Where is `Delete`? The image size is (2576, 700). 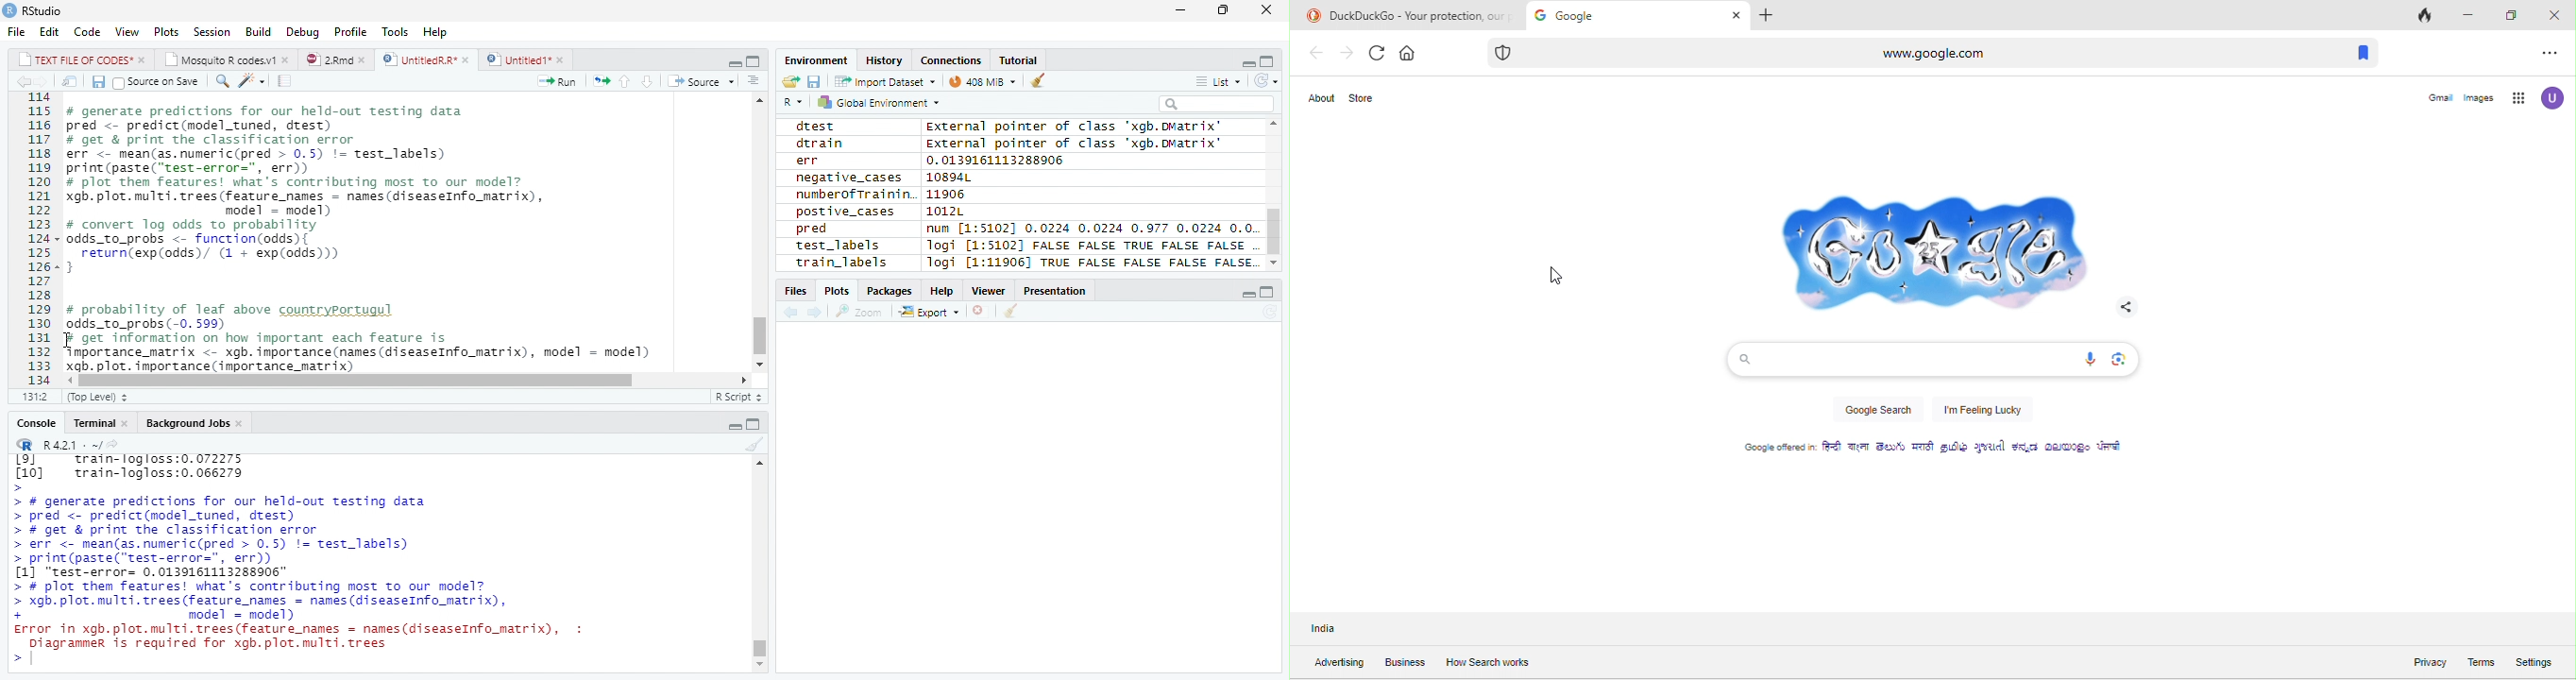
Delete is located at coordinates (979, 311).